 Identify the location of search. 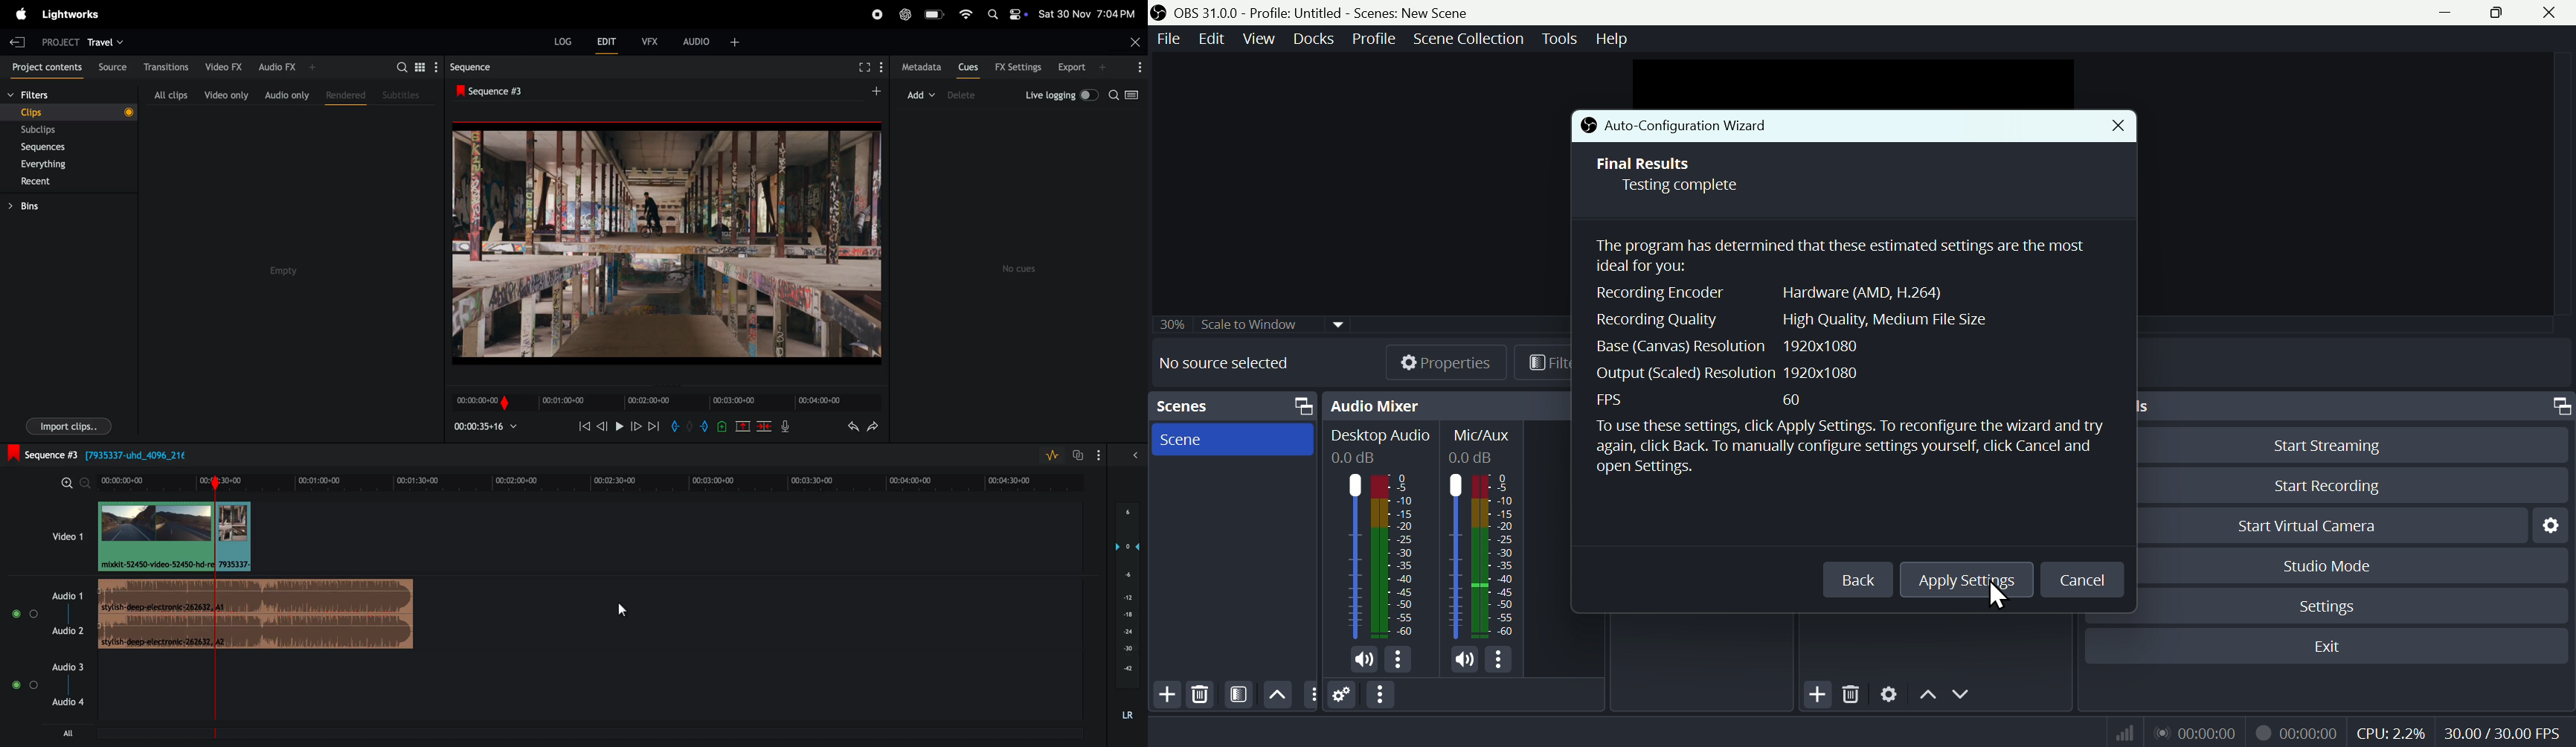
(1128, 98).